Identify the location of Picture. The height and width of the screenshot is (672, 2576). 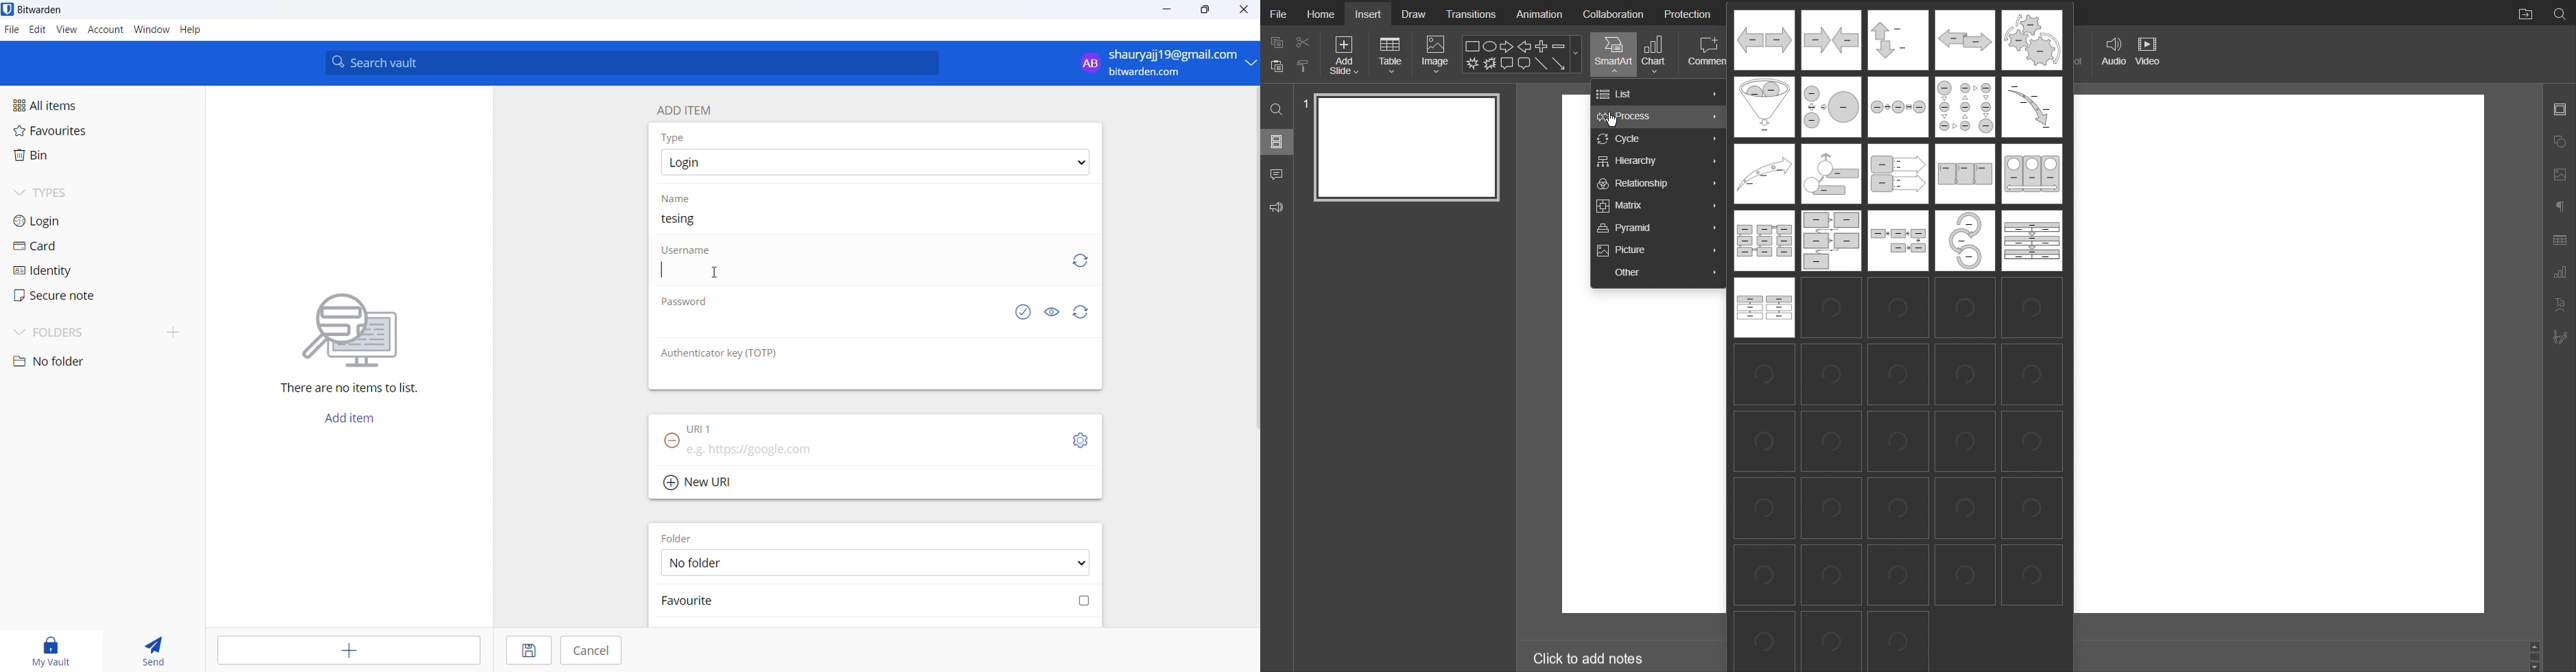
(1657, 250).